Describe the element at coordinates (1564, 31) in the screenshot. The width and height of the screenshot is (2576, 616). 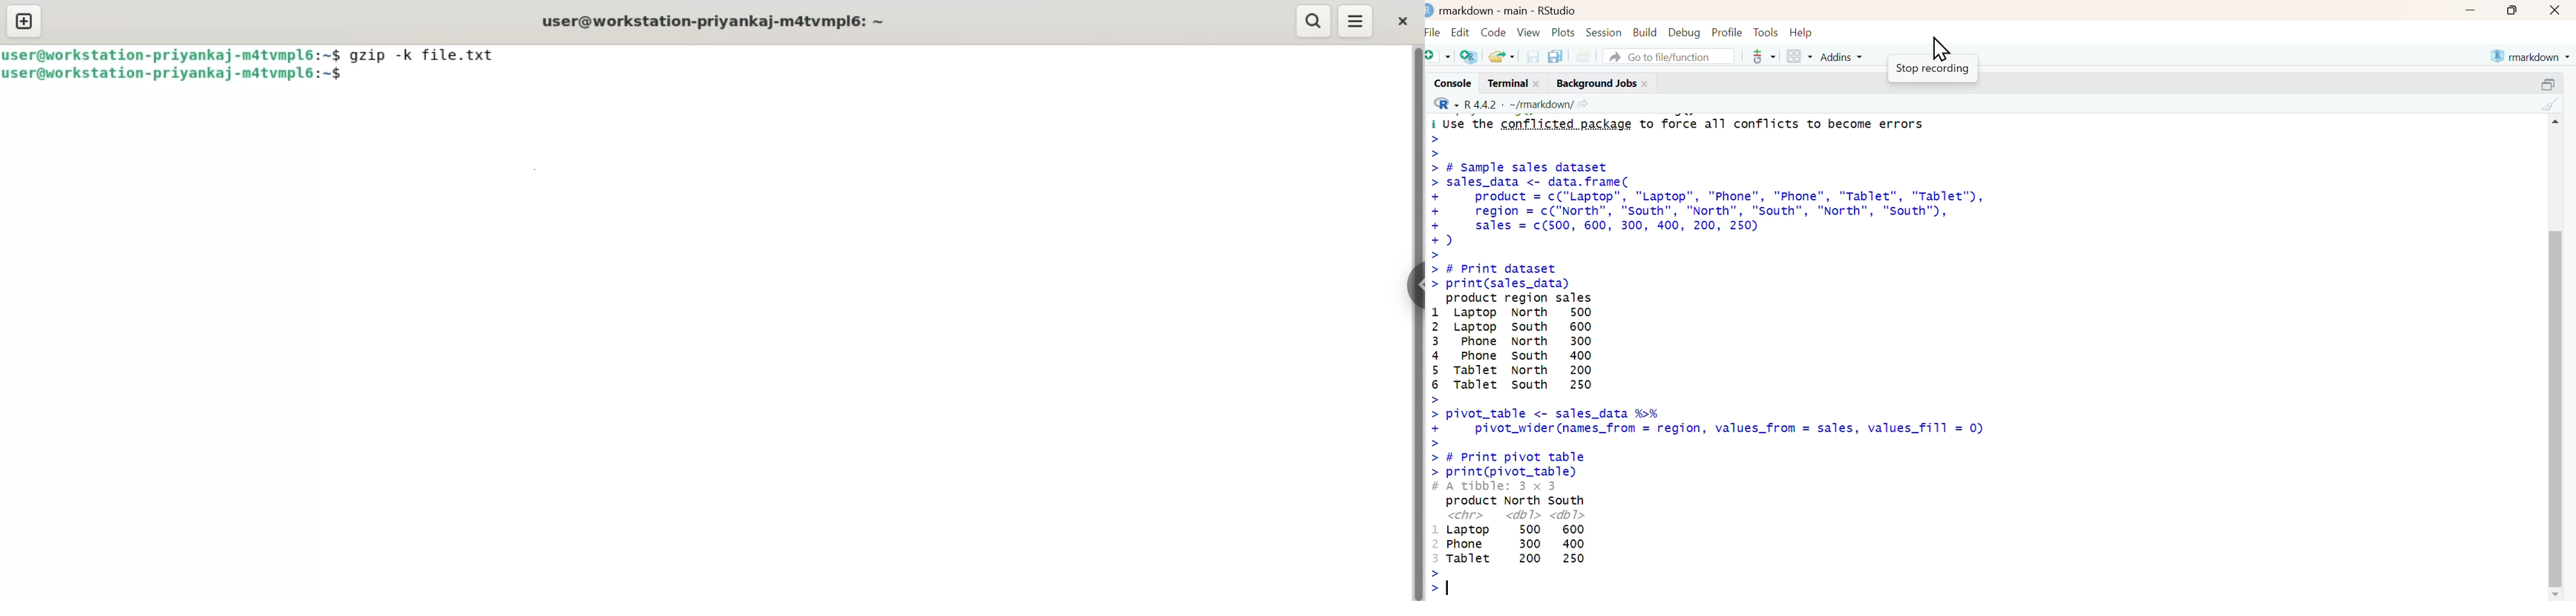
I see `Plots` at that location.